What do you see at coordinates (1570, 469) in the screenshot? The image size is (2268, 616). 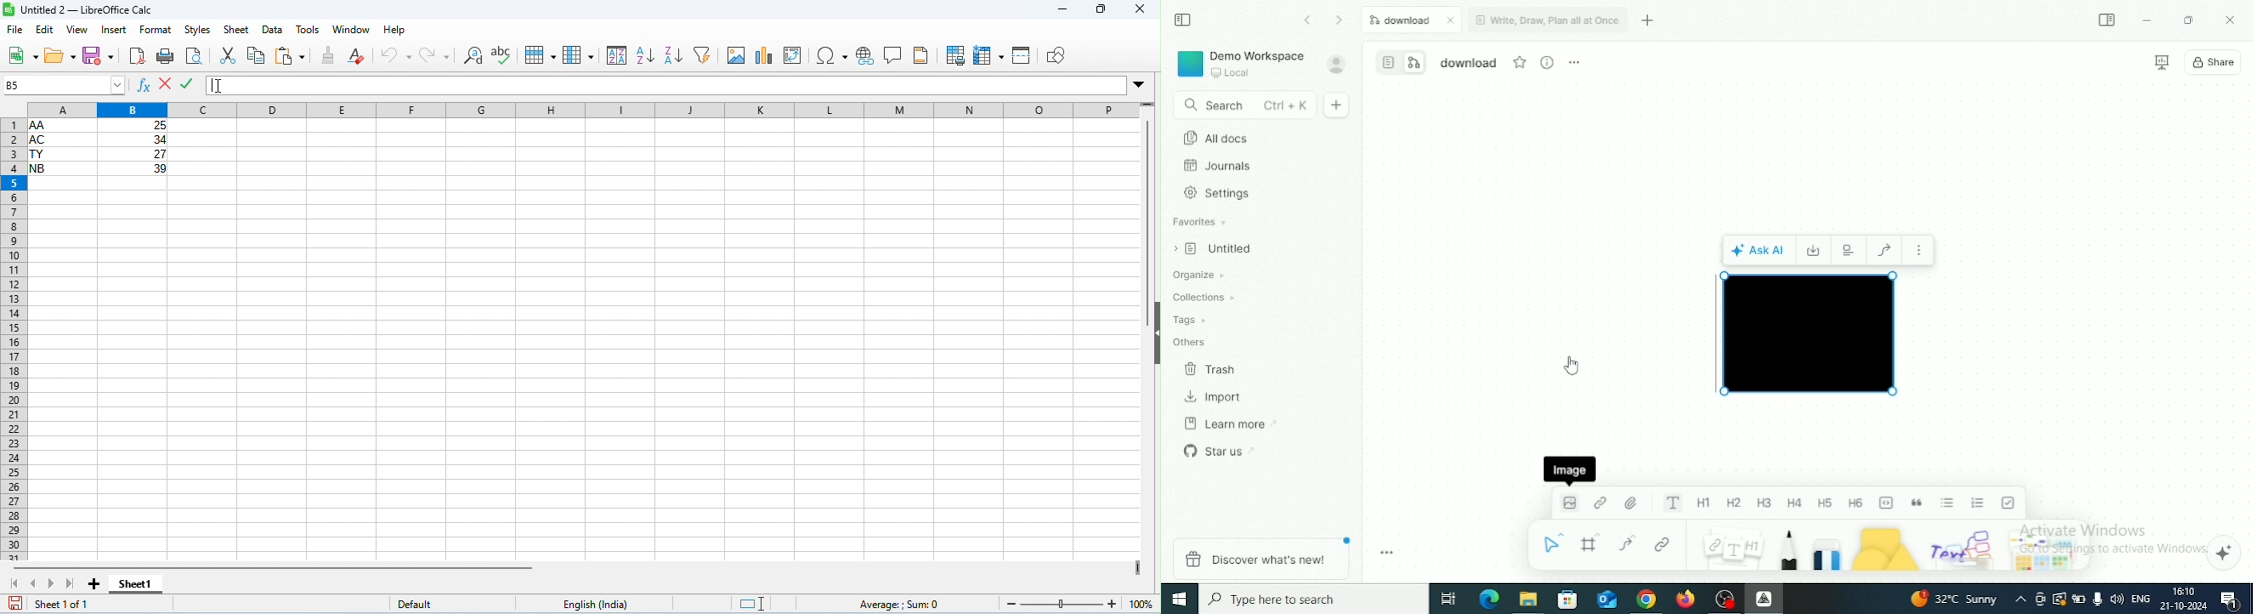 I see `Image` at bounding box center [1570, 469].